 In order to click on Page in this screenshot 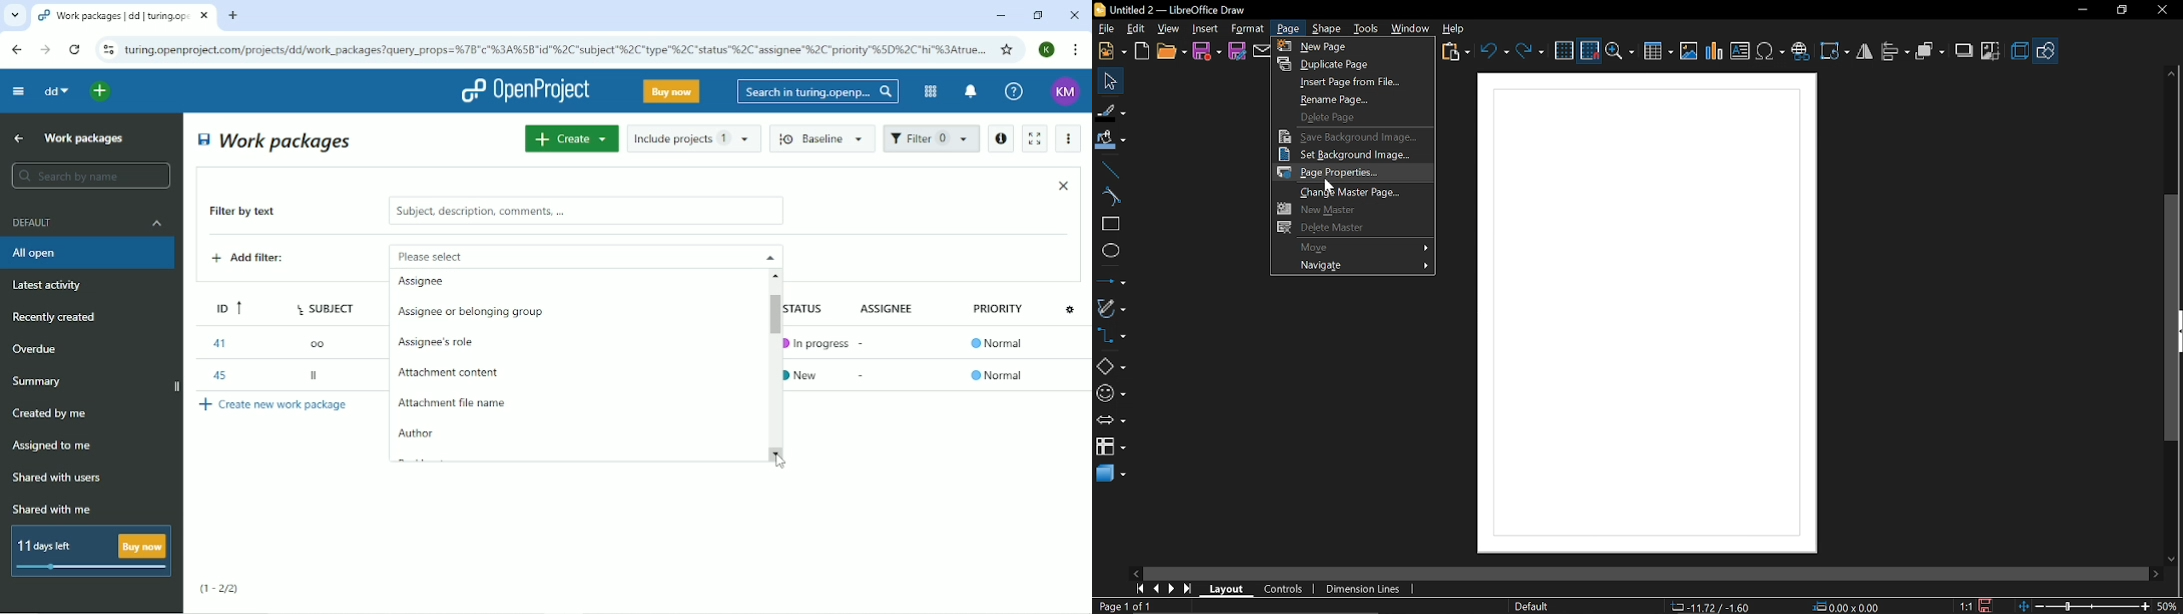, I will do `click(1288, 28)`.